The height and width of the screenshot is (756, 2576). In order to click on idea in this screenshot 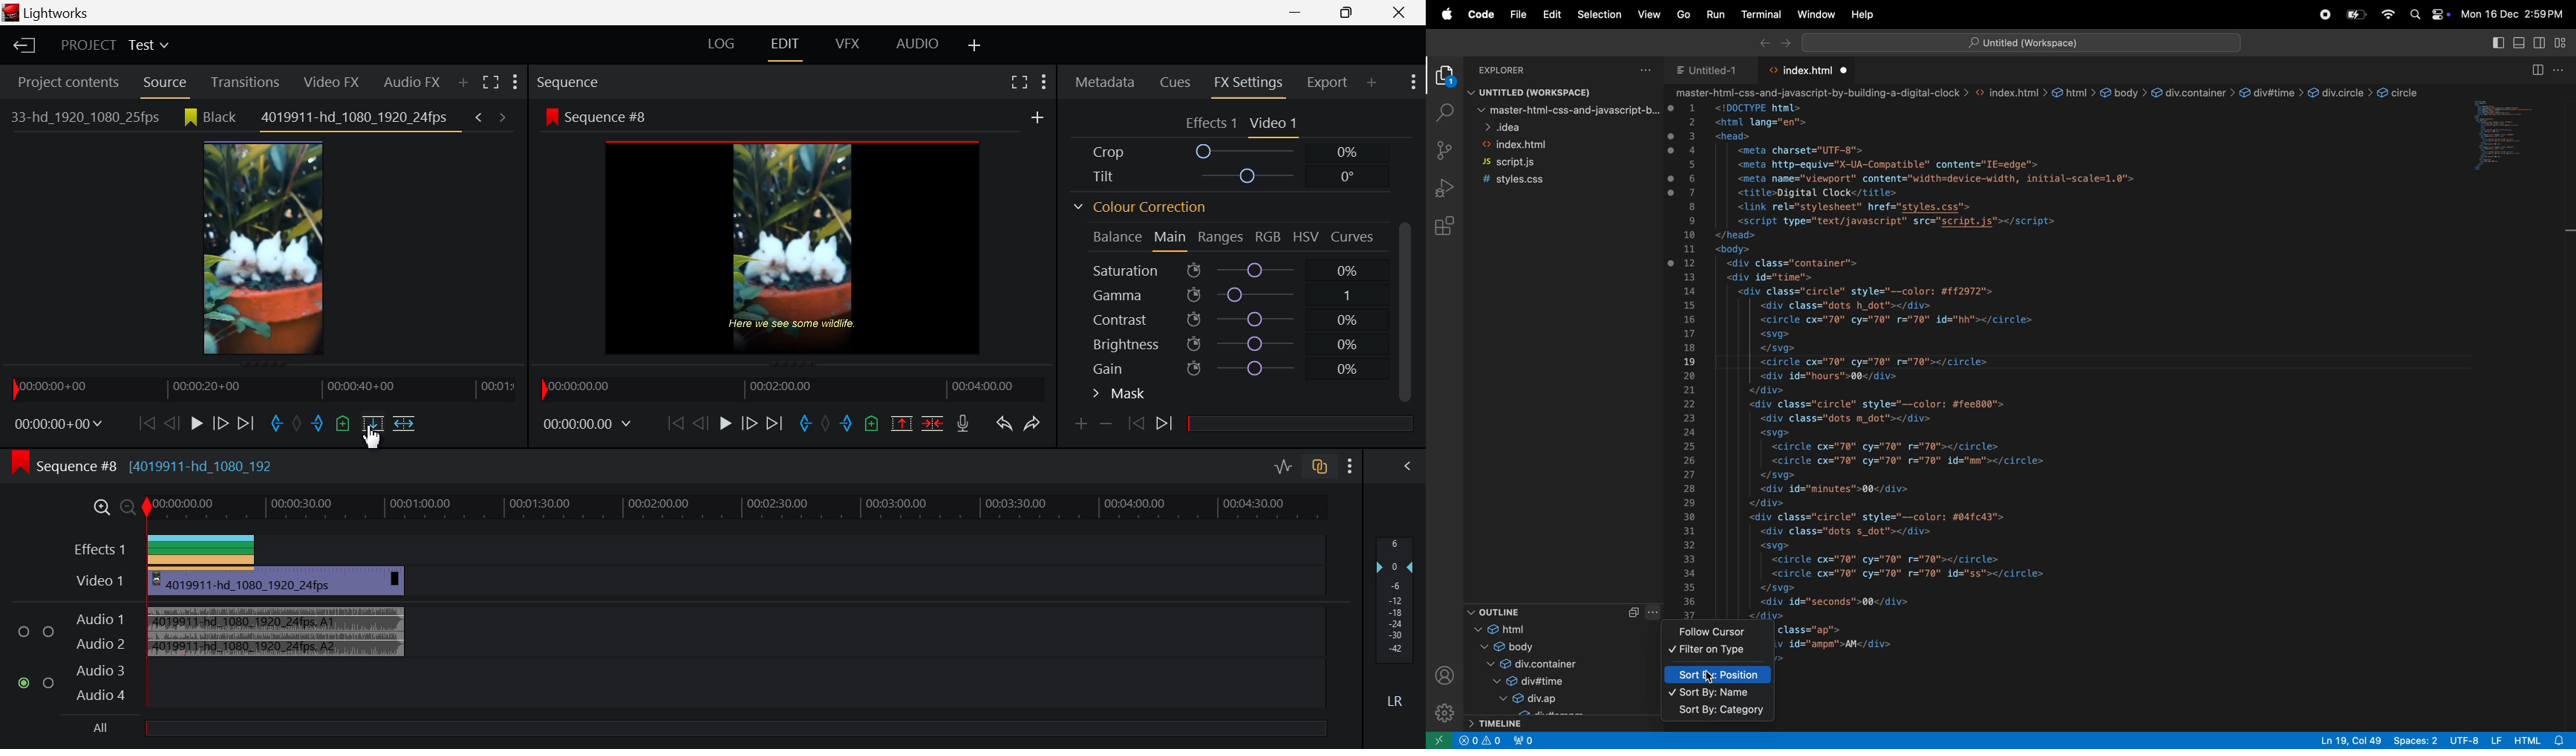, I will do `click(1566, 126)`.